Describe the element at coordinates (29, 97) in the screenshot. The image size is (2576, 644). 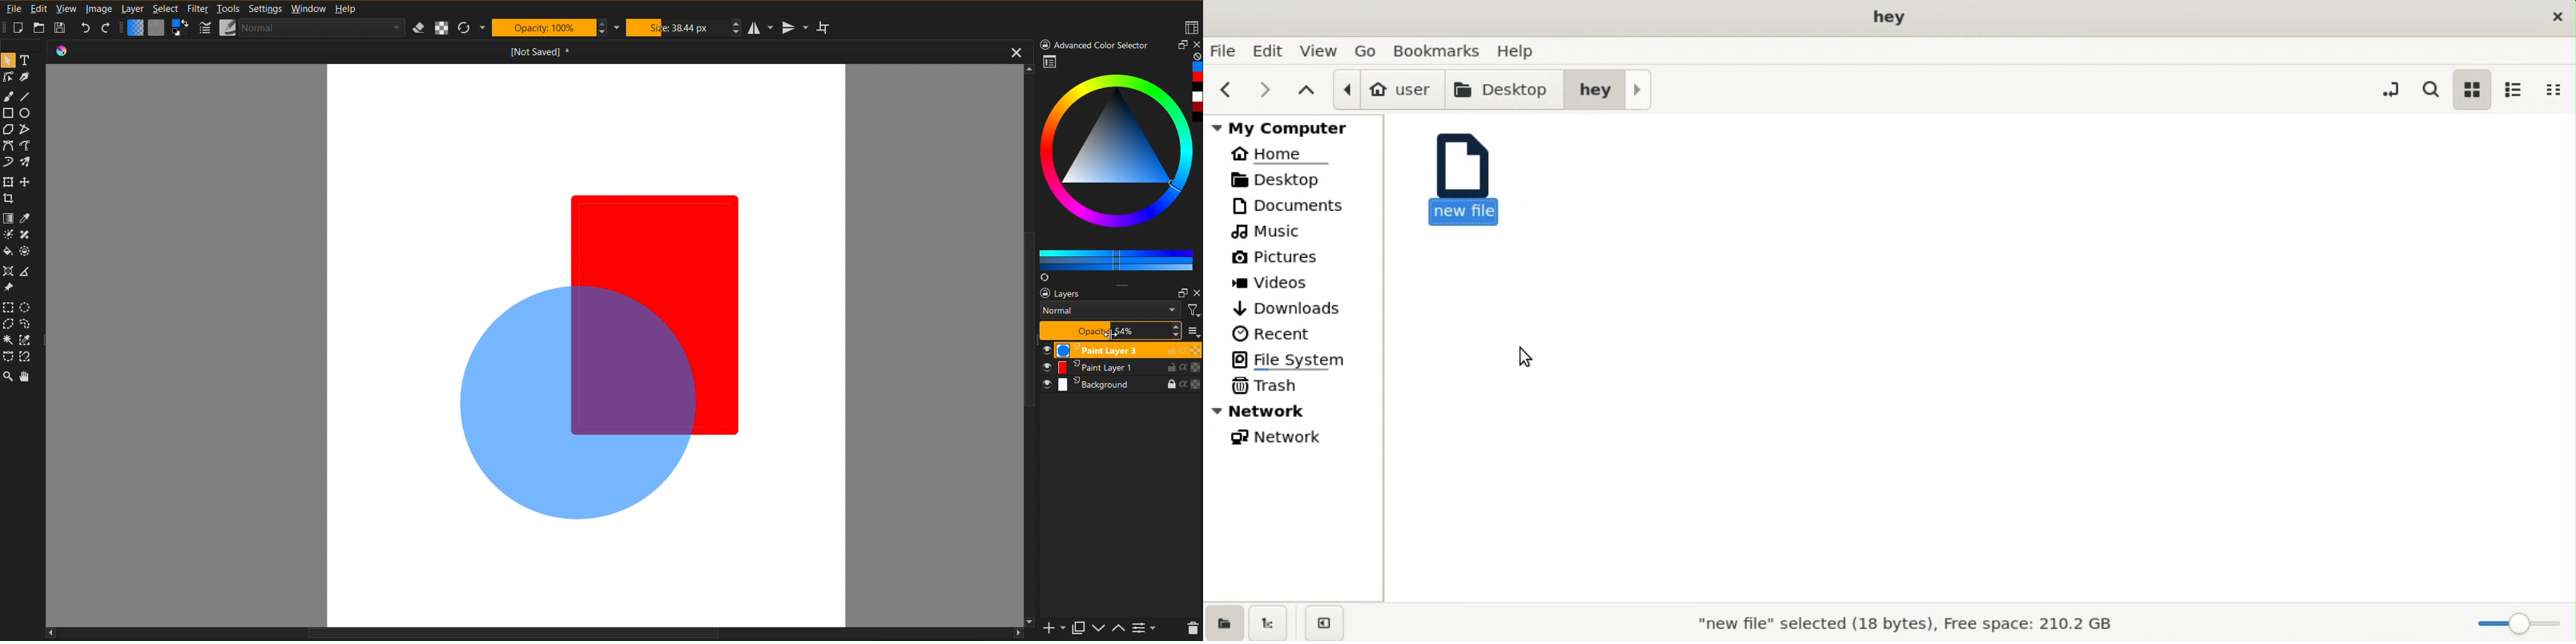
I see `Line` at that location.